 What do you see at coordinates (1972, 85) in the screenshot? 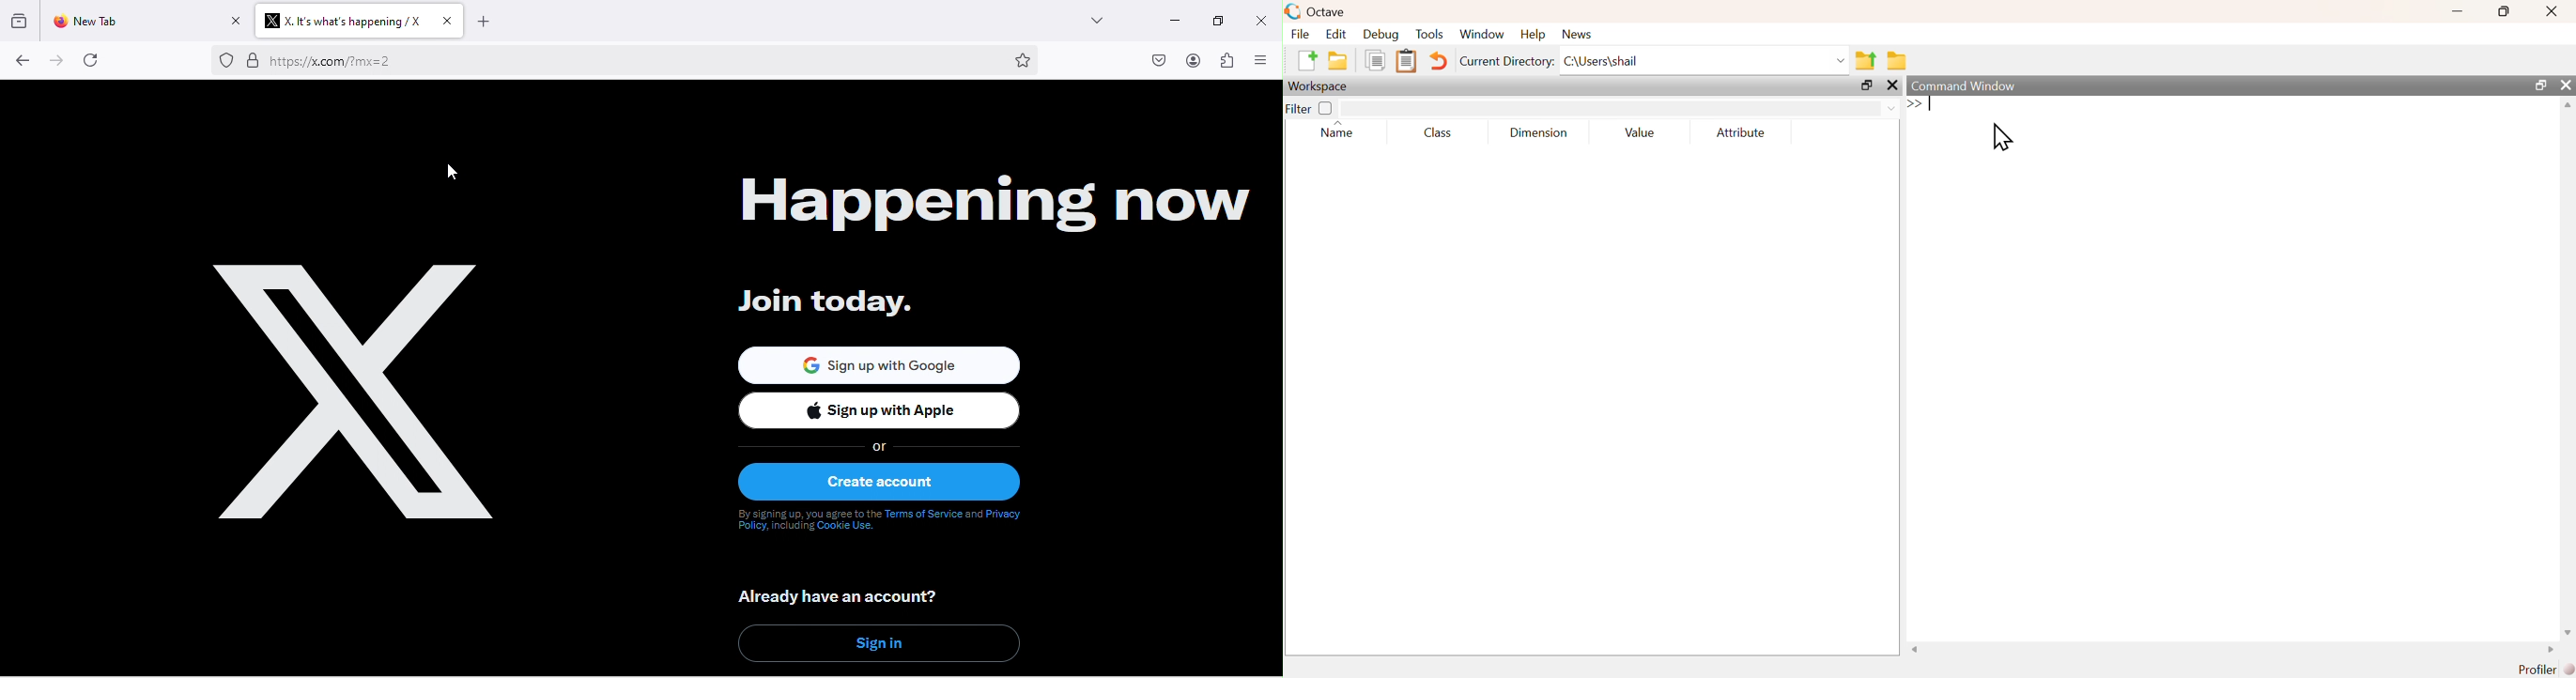
I see `Command Window` at bounding box center [1972, 85].